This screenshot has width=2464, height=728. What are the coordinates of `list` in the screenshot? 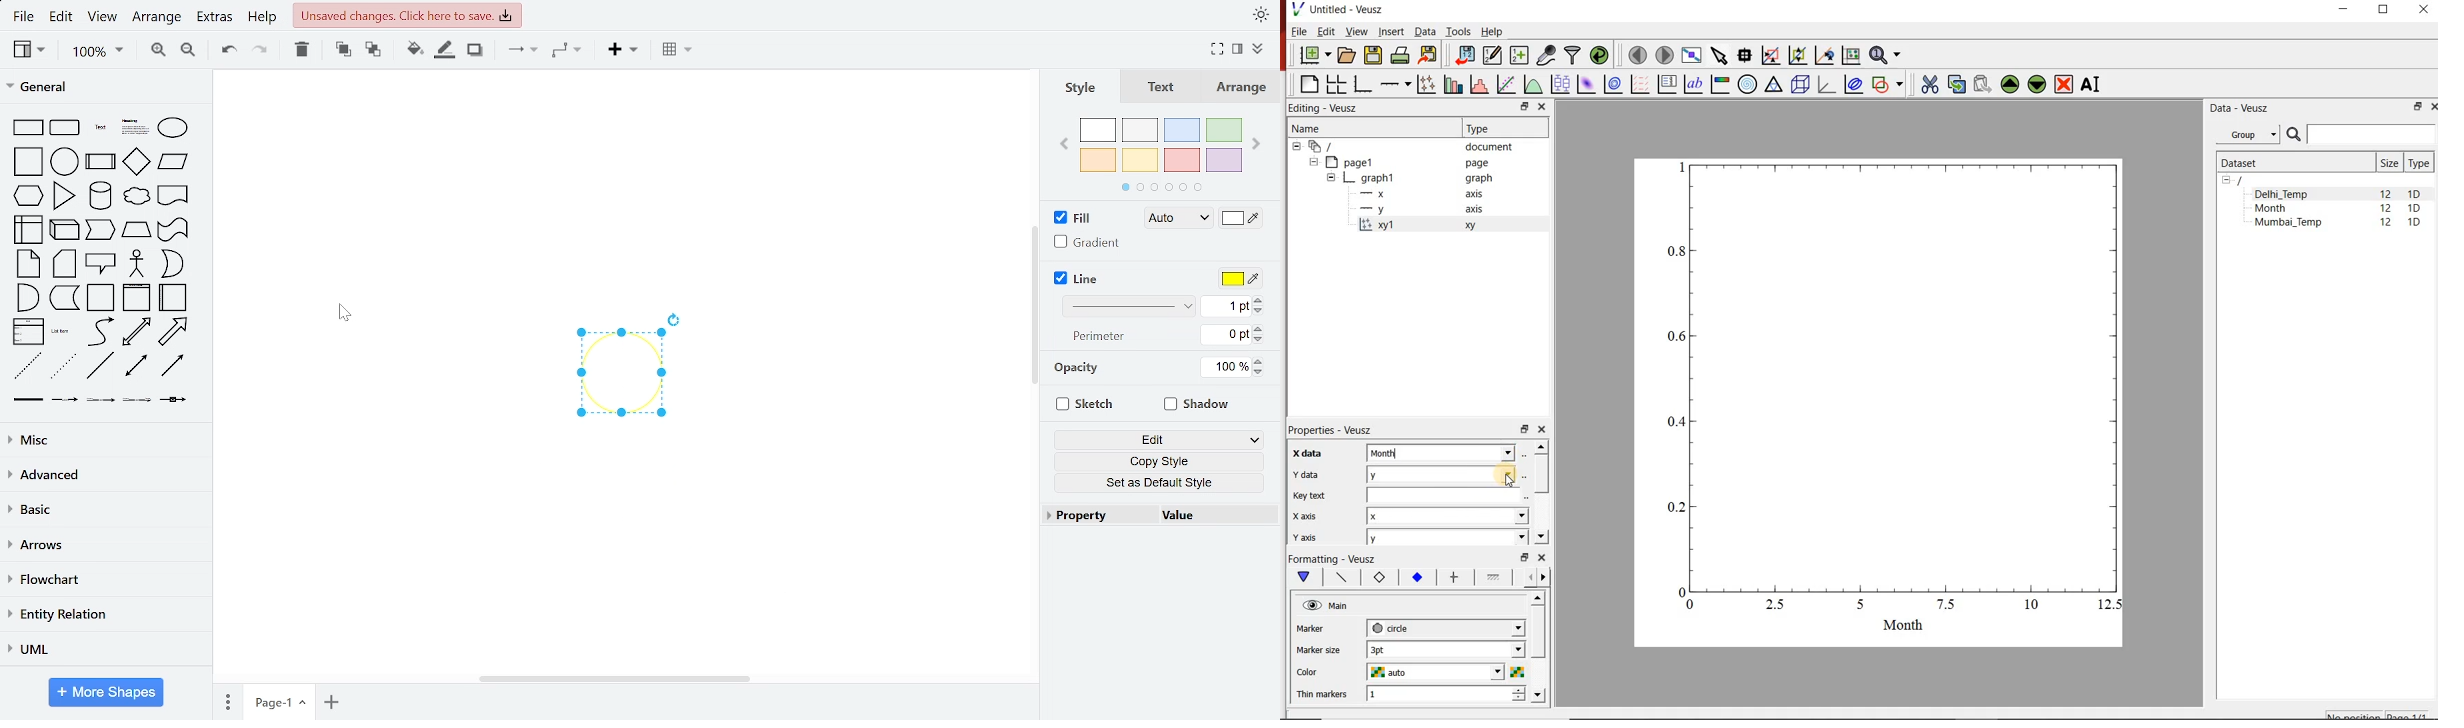 It's located at (29, 332).